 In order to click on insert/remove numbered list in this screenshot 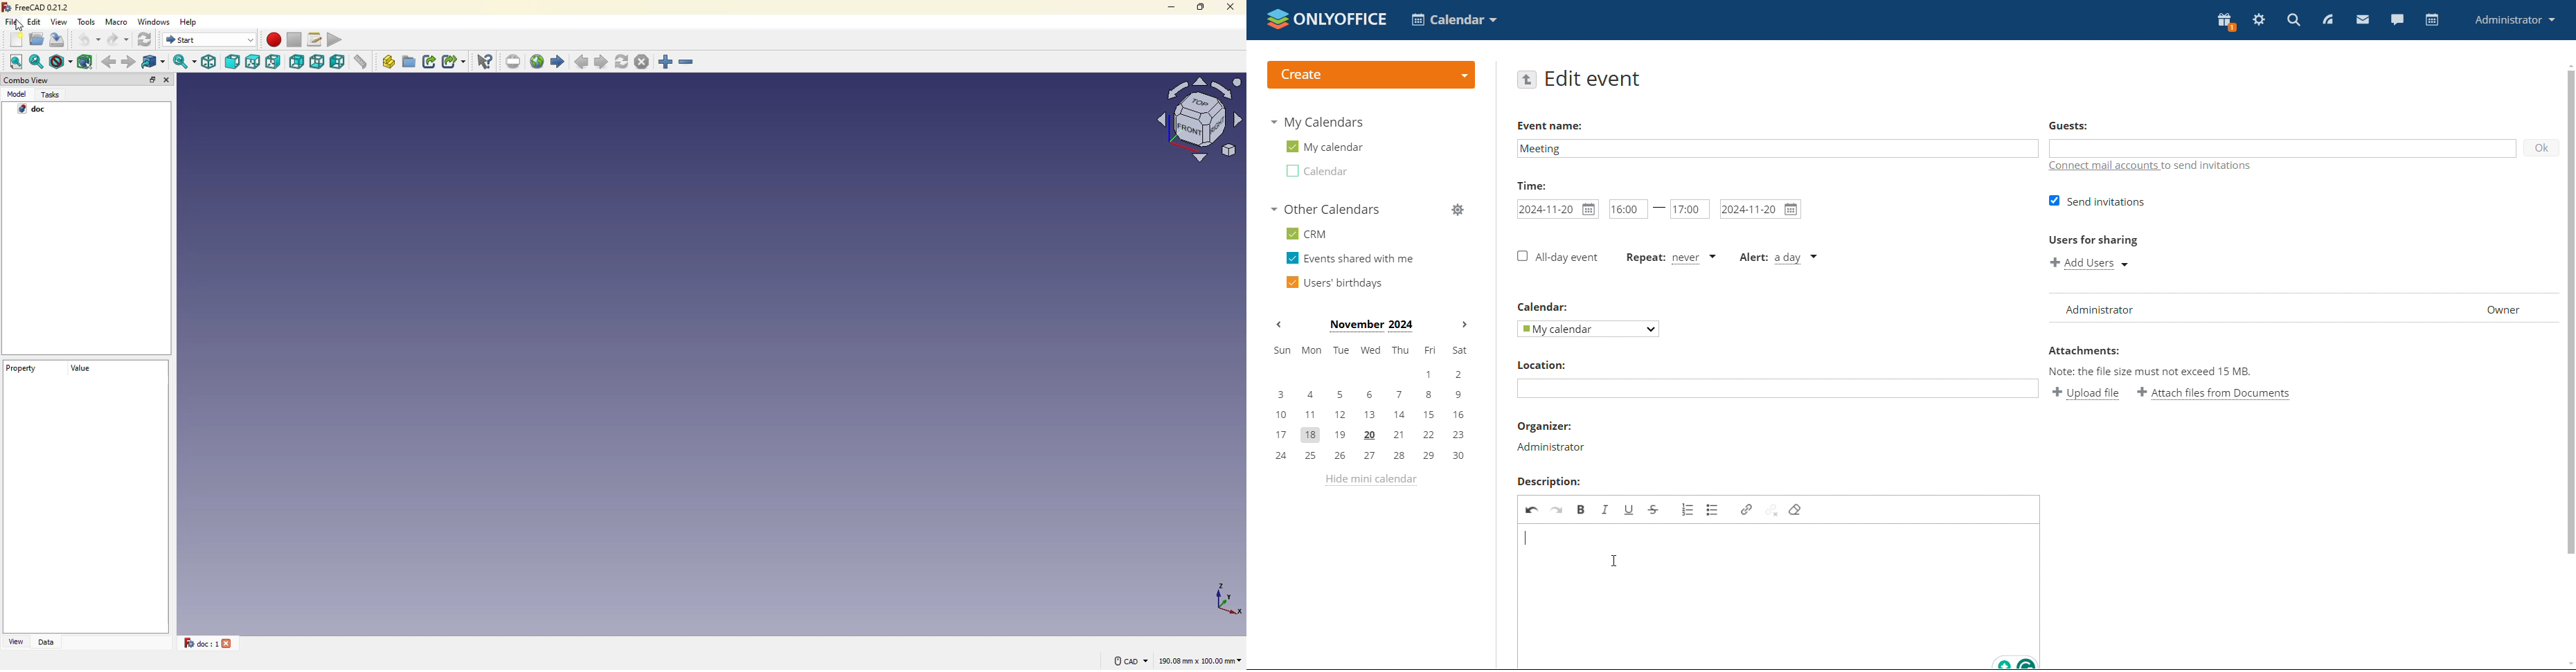, I will do `click(1688, 509)`.